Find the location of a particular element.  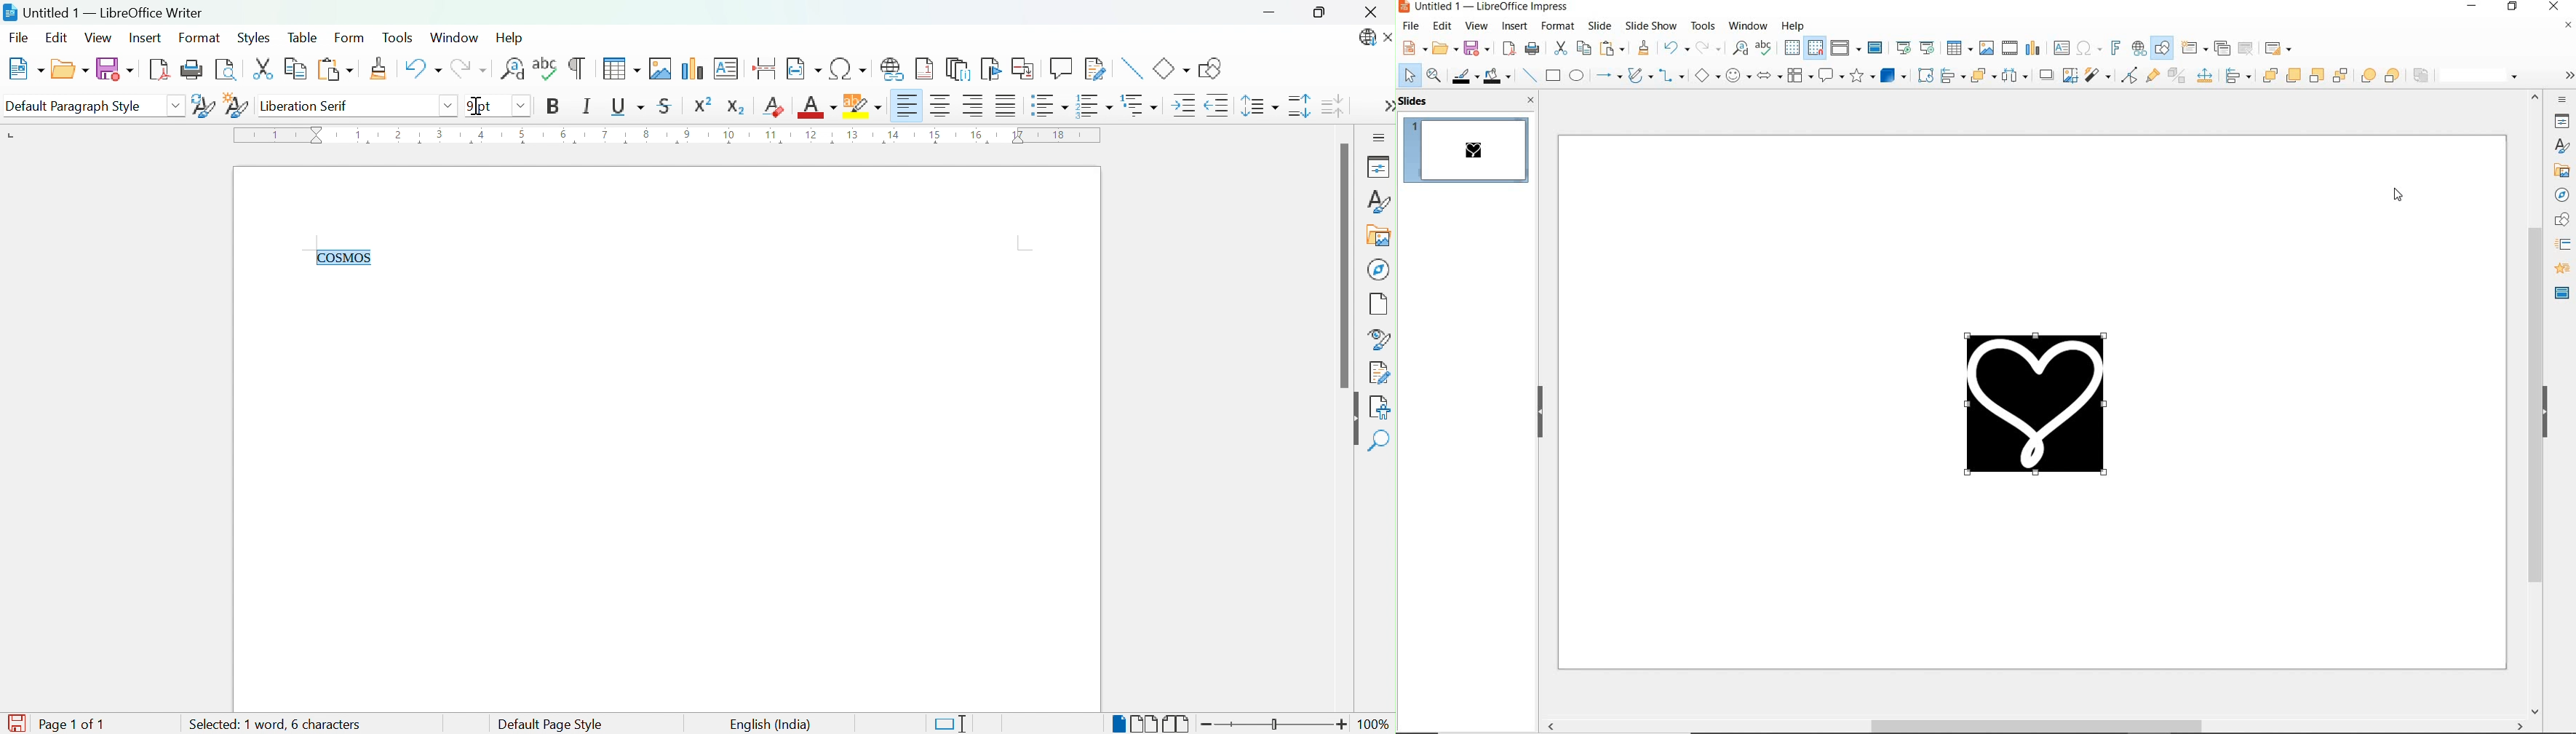

insert special character is located at coordinates (2088, 49).